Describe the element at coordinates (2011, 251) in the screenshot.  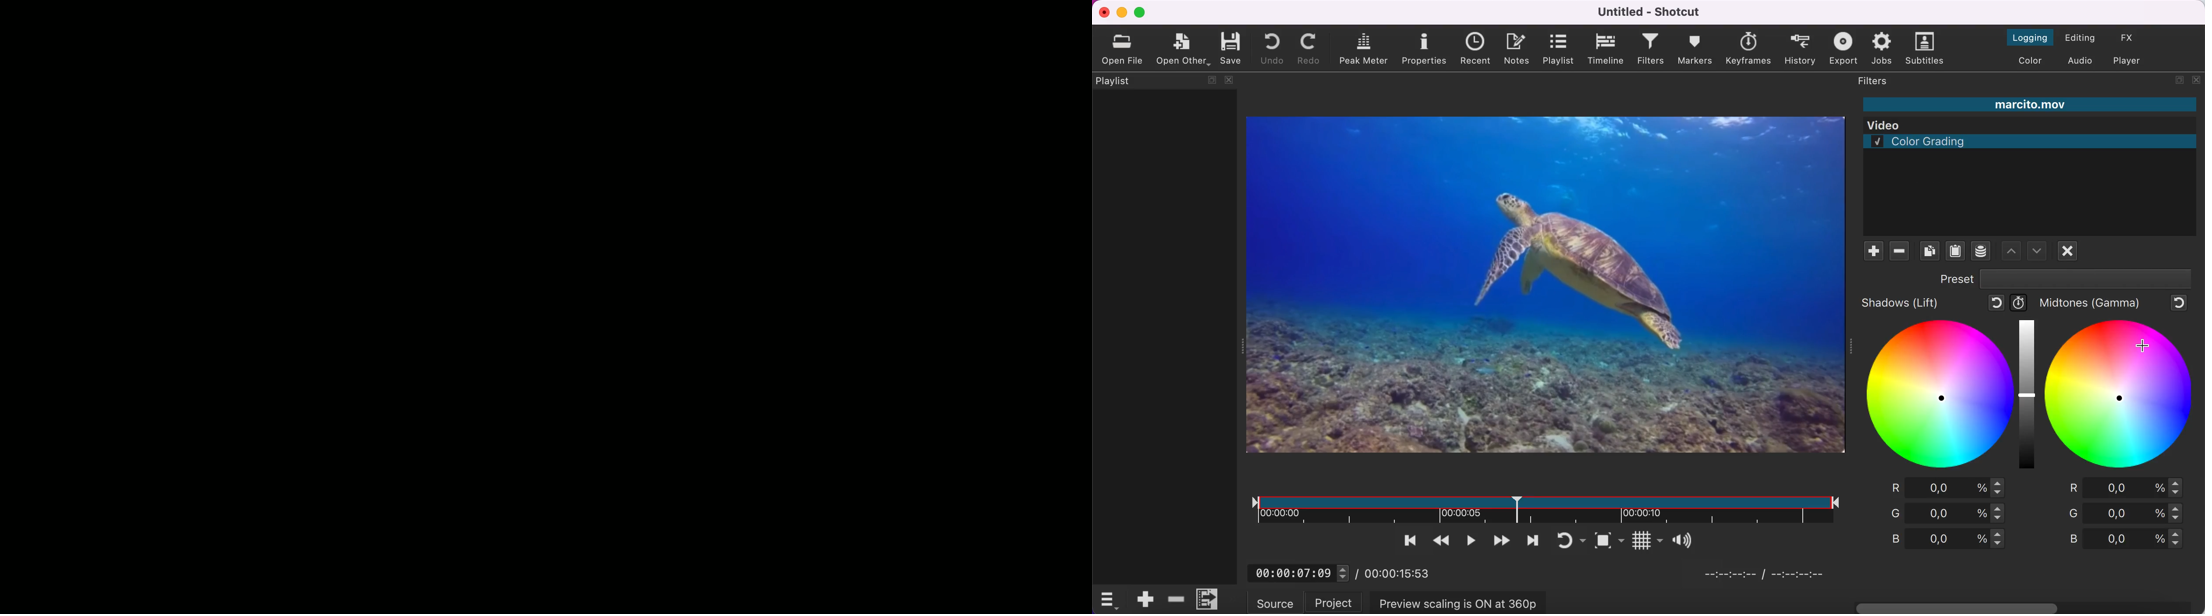
I see `move filter down` at that location.